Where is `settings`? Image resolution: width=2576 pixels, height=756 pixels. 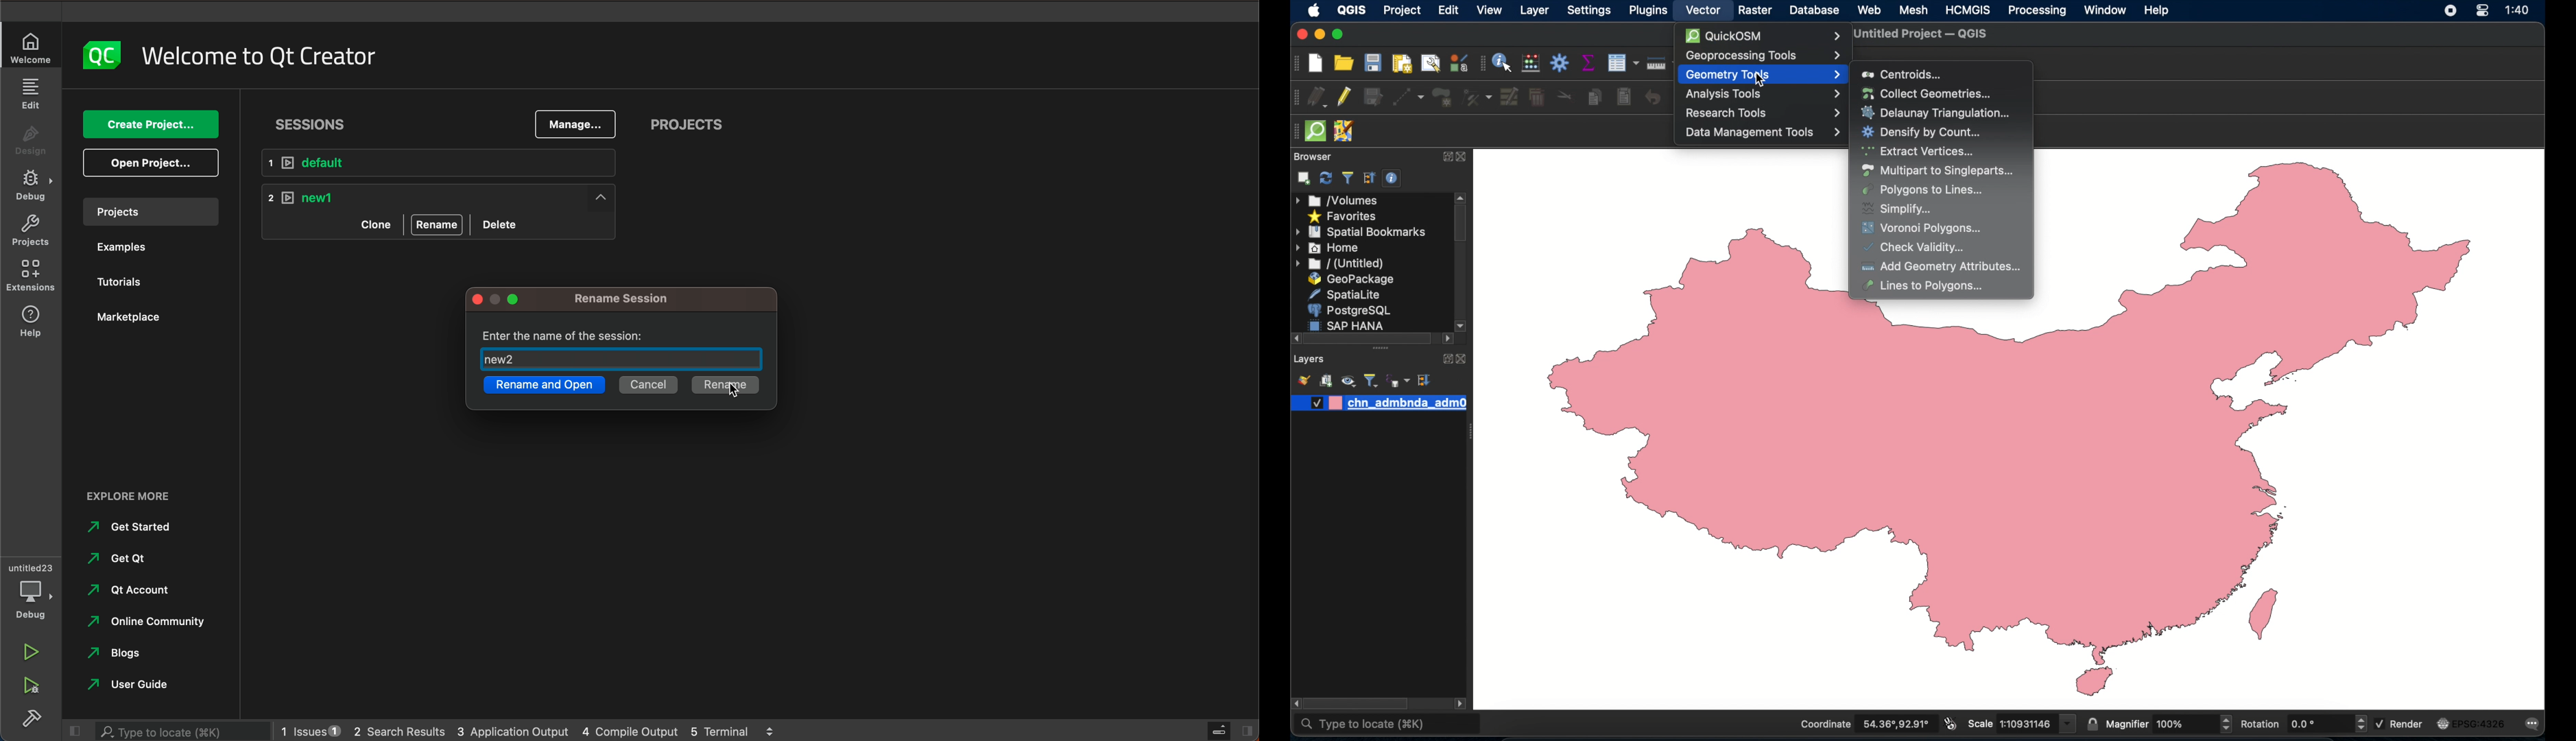
settings is located at coordinates (1590, 12).